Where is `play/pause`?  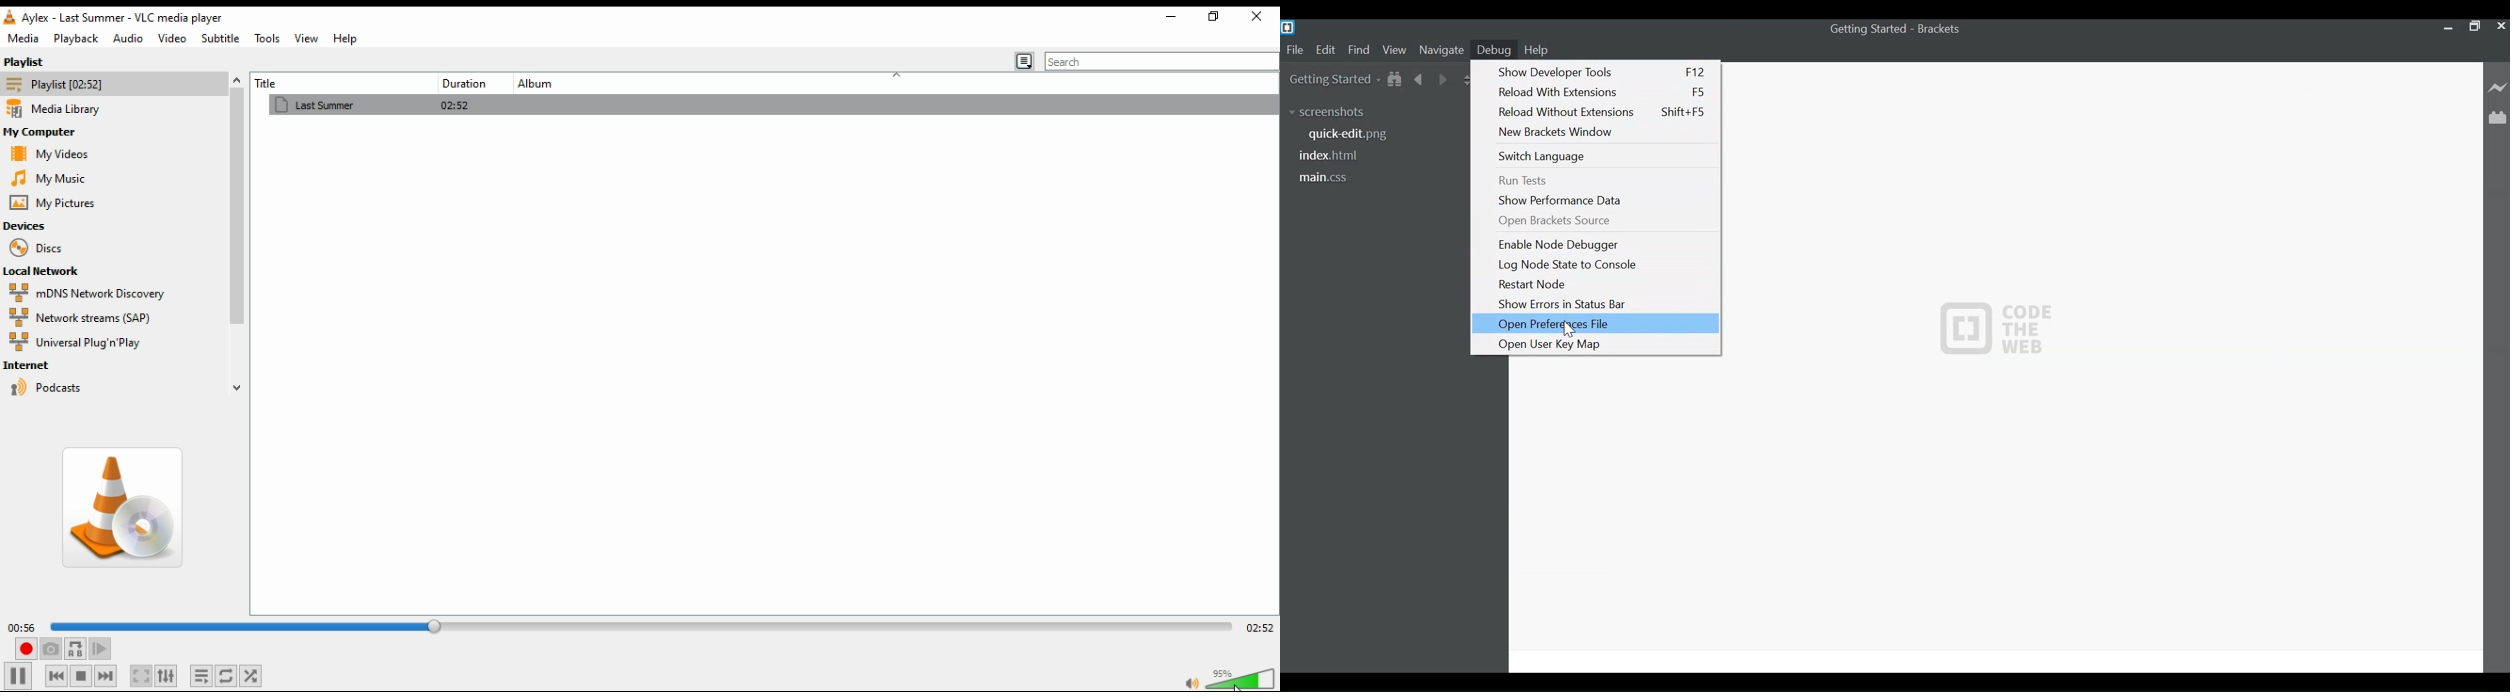
play/pause is located at coordinates (17, 676).